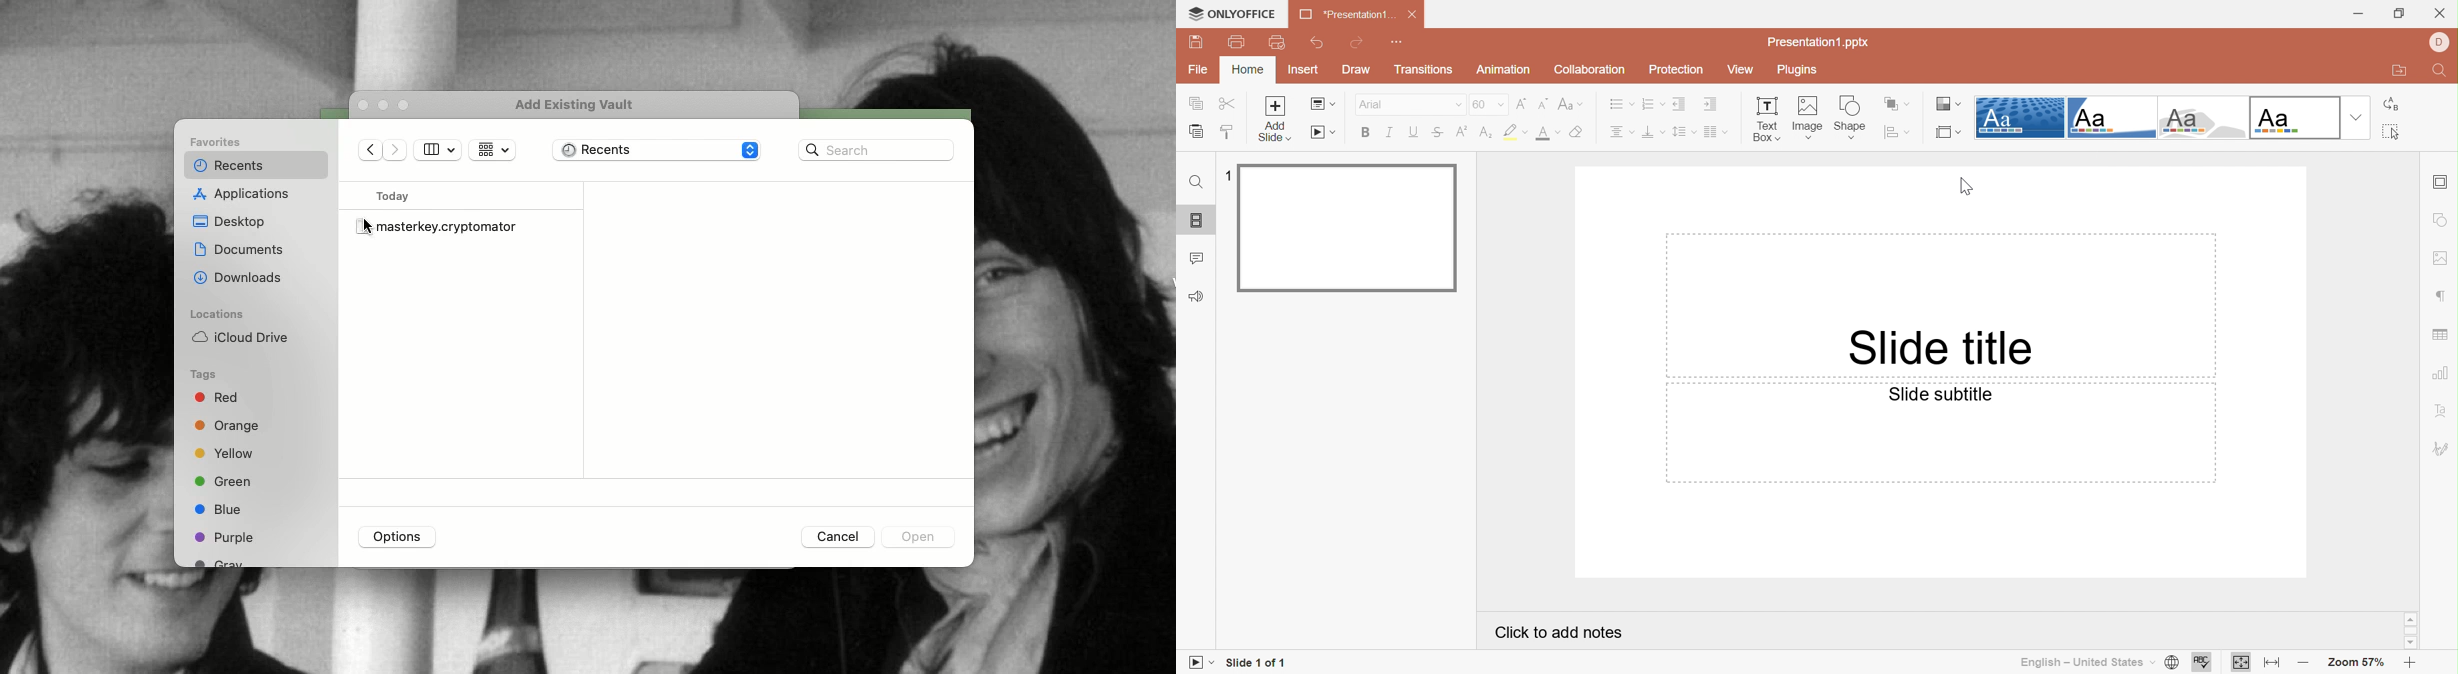 The width and height of the screenshot is (2464, 700). What do you see at coordinates (1940, 394) in the screenshot?
I see `Slide subtitle` at bounding box center [1940, 394].